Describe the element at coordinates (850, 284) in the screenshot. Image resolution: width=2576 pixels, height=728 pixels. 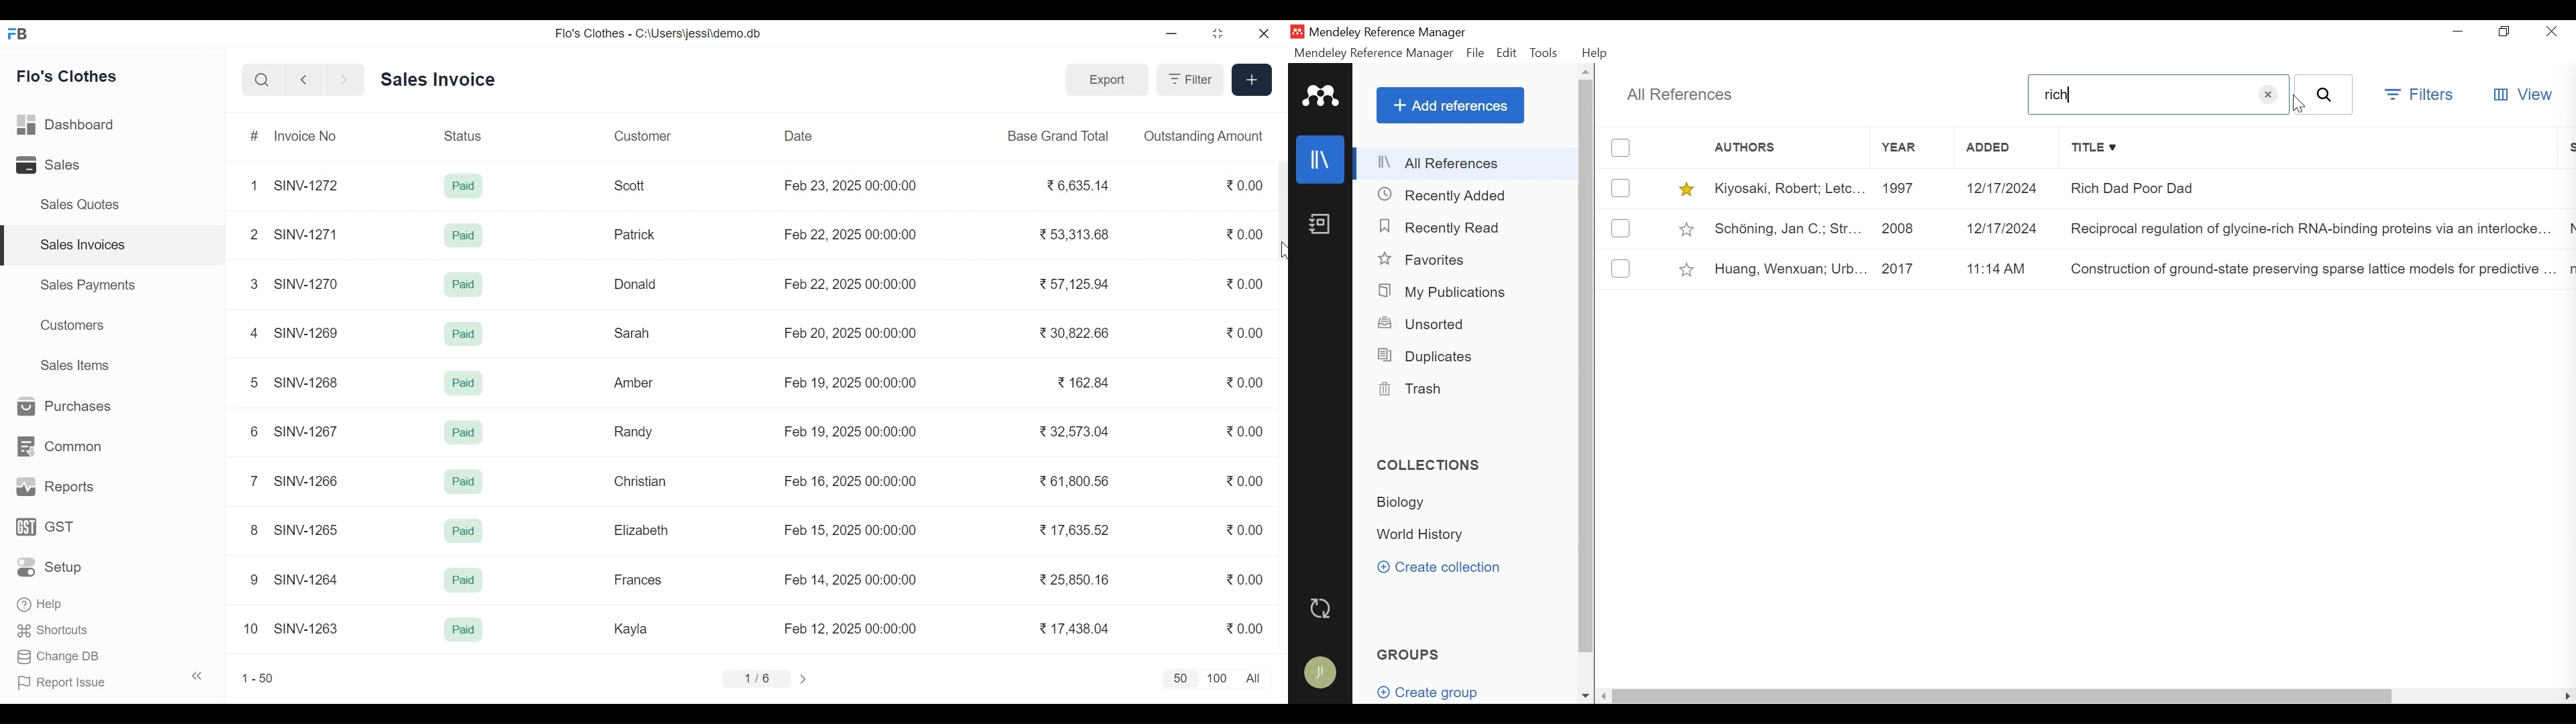
I see `Feb 22, 2025 00:00:00` at that location.